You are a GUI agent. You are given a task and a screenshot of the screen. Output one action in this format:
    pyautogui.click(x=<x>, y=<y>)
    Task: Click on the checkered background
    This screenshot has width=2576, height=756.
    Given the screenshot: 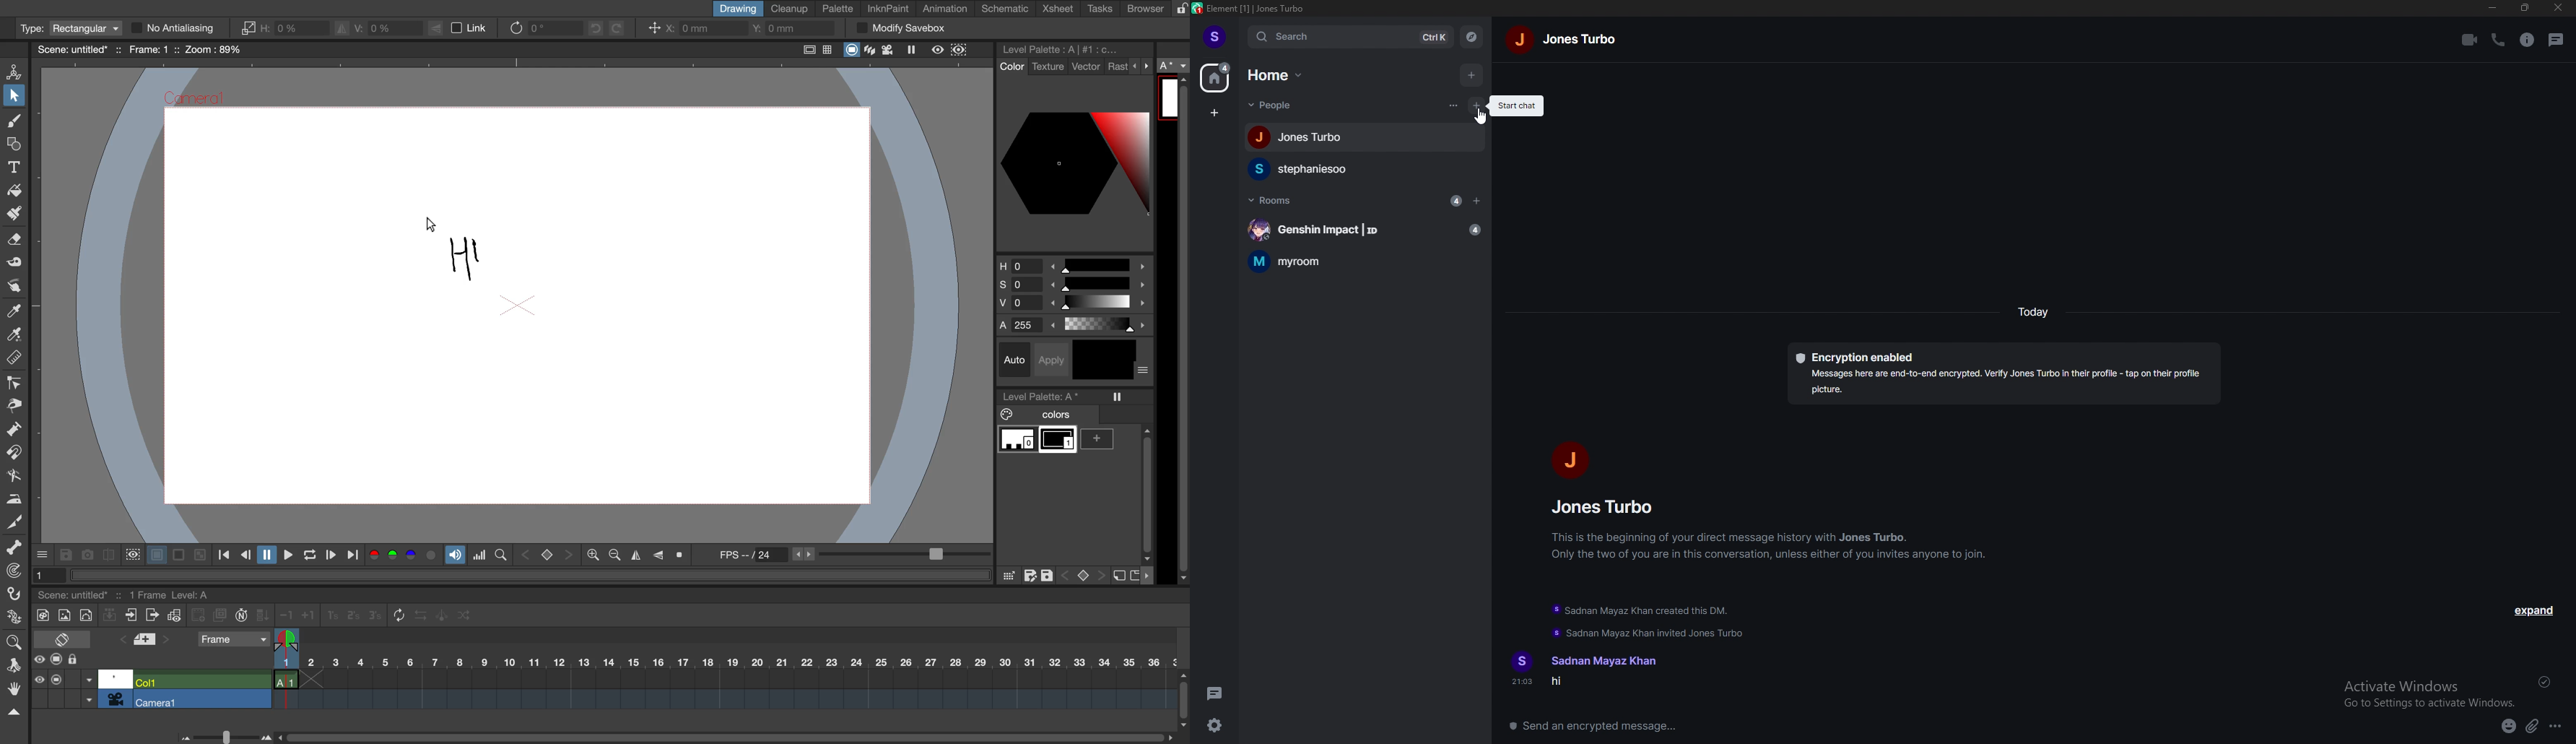 What is the action you would take?
    pyautogui.click(x=199, y=554)
    